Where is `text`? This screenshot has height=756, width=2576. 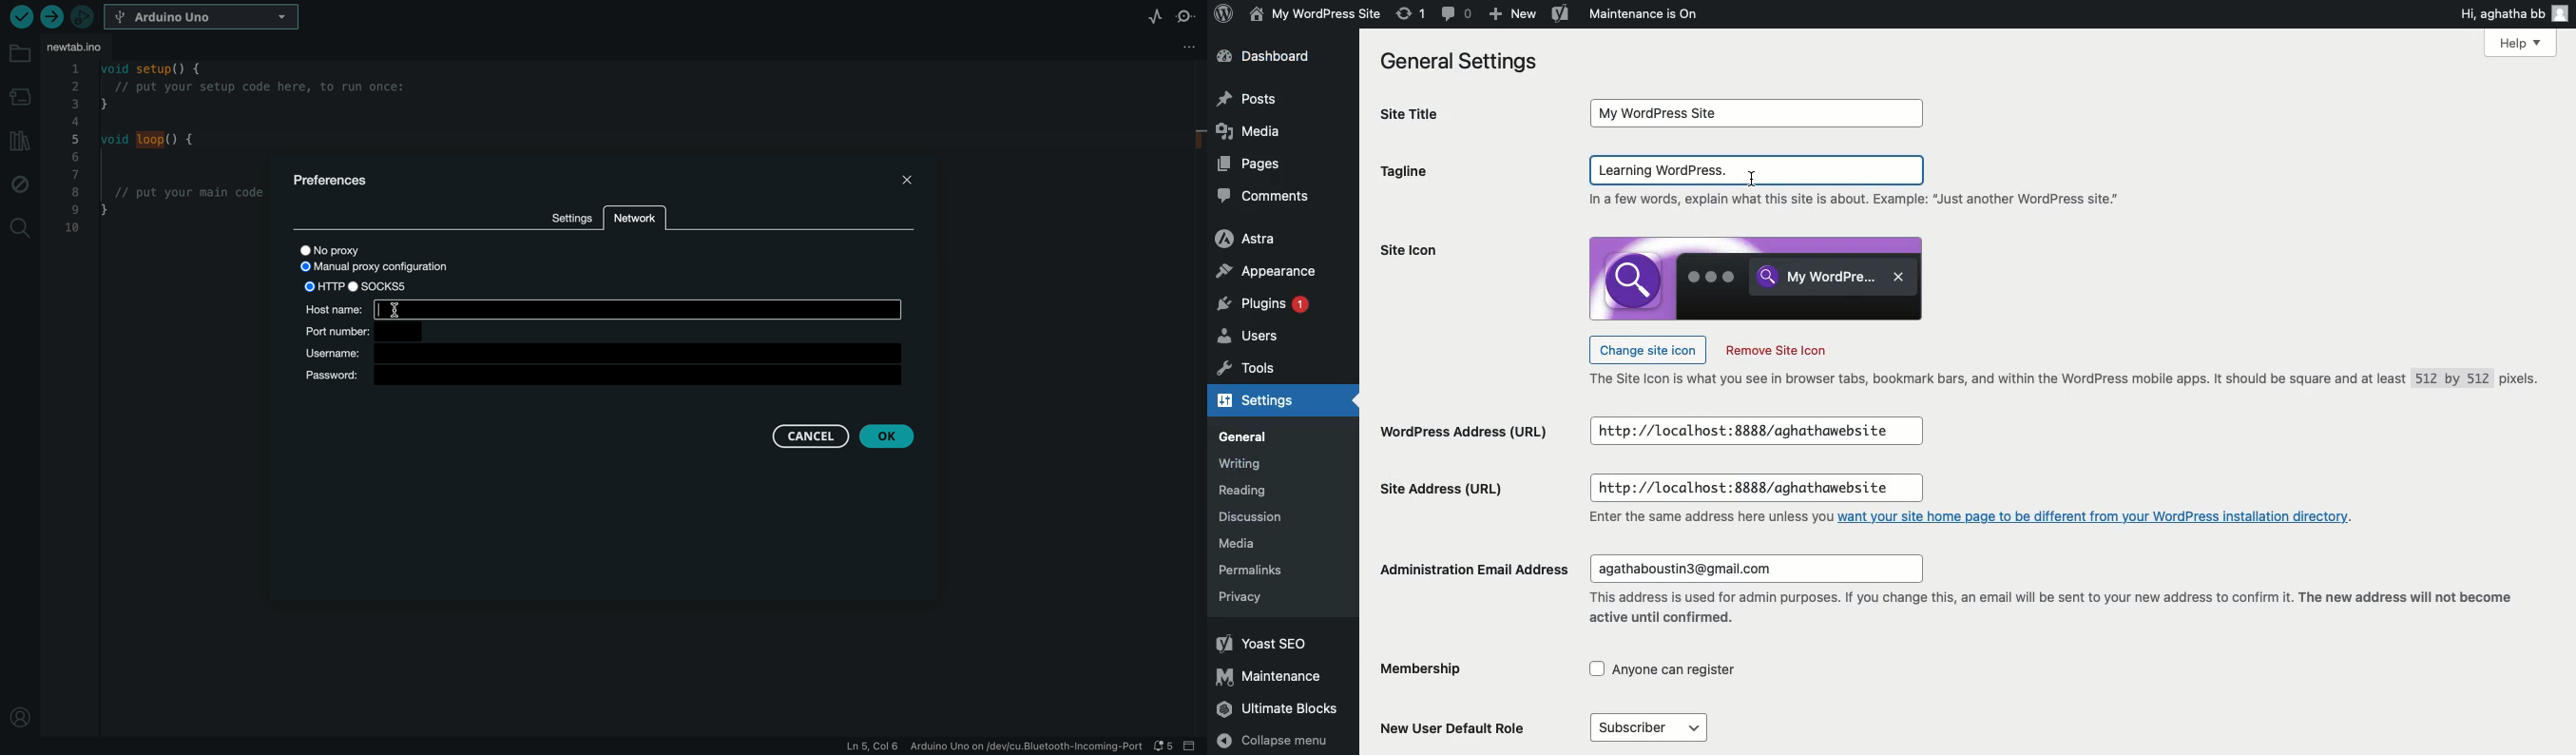 text is located at coordinates (1860, 201).